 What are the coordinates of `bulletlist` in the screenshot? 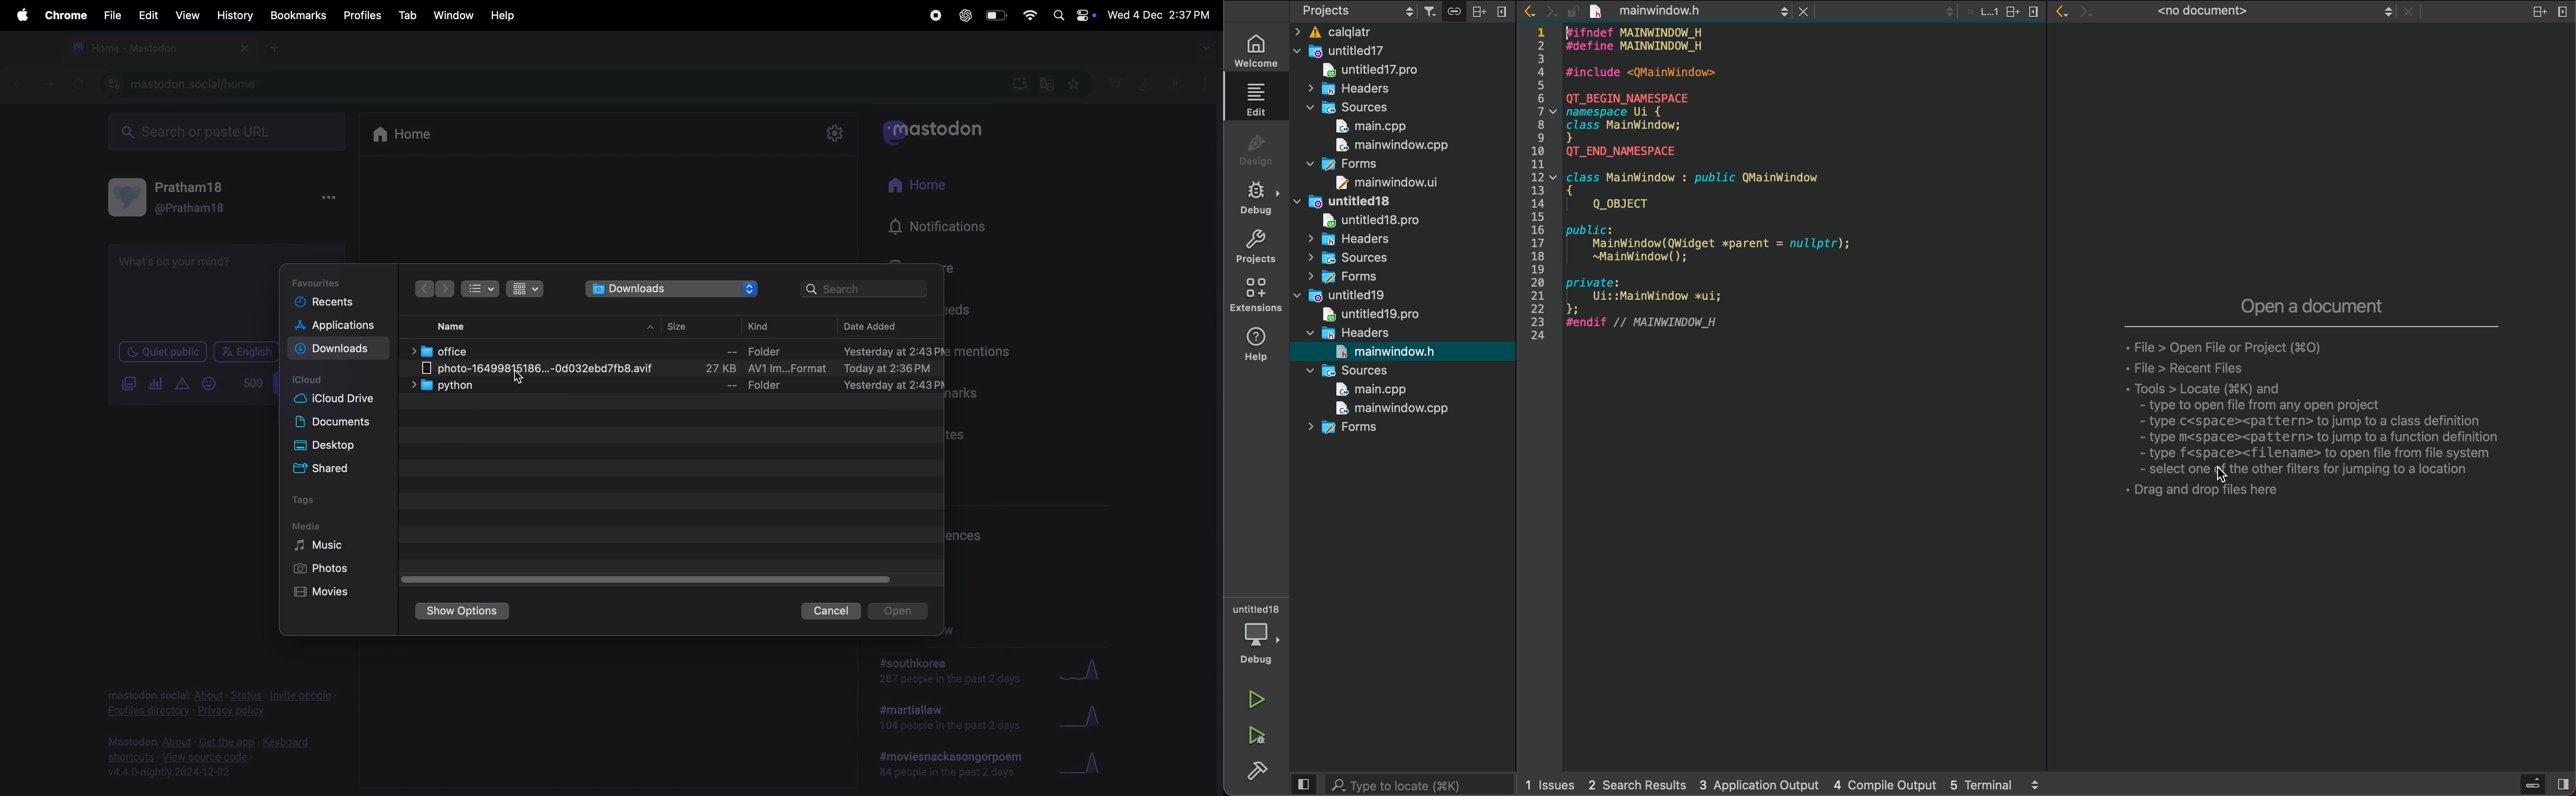 It's located at (479, 287).